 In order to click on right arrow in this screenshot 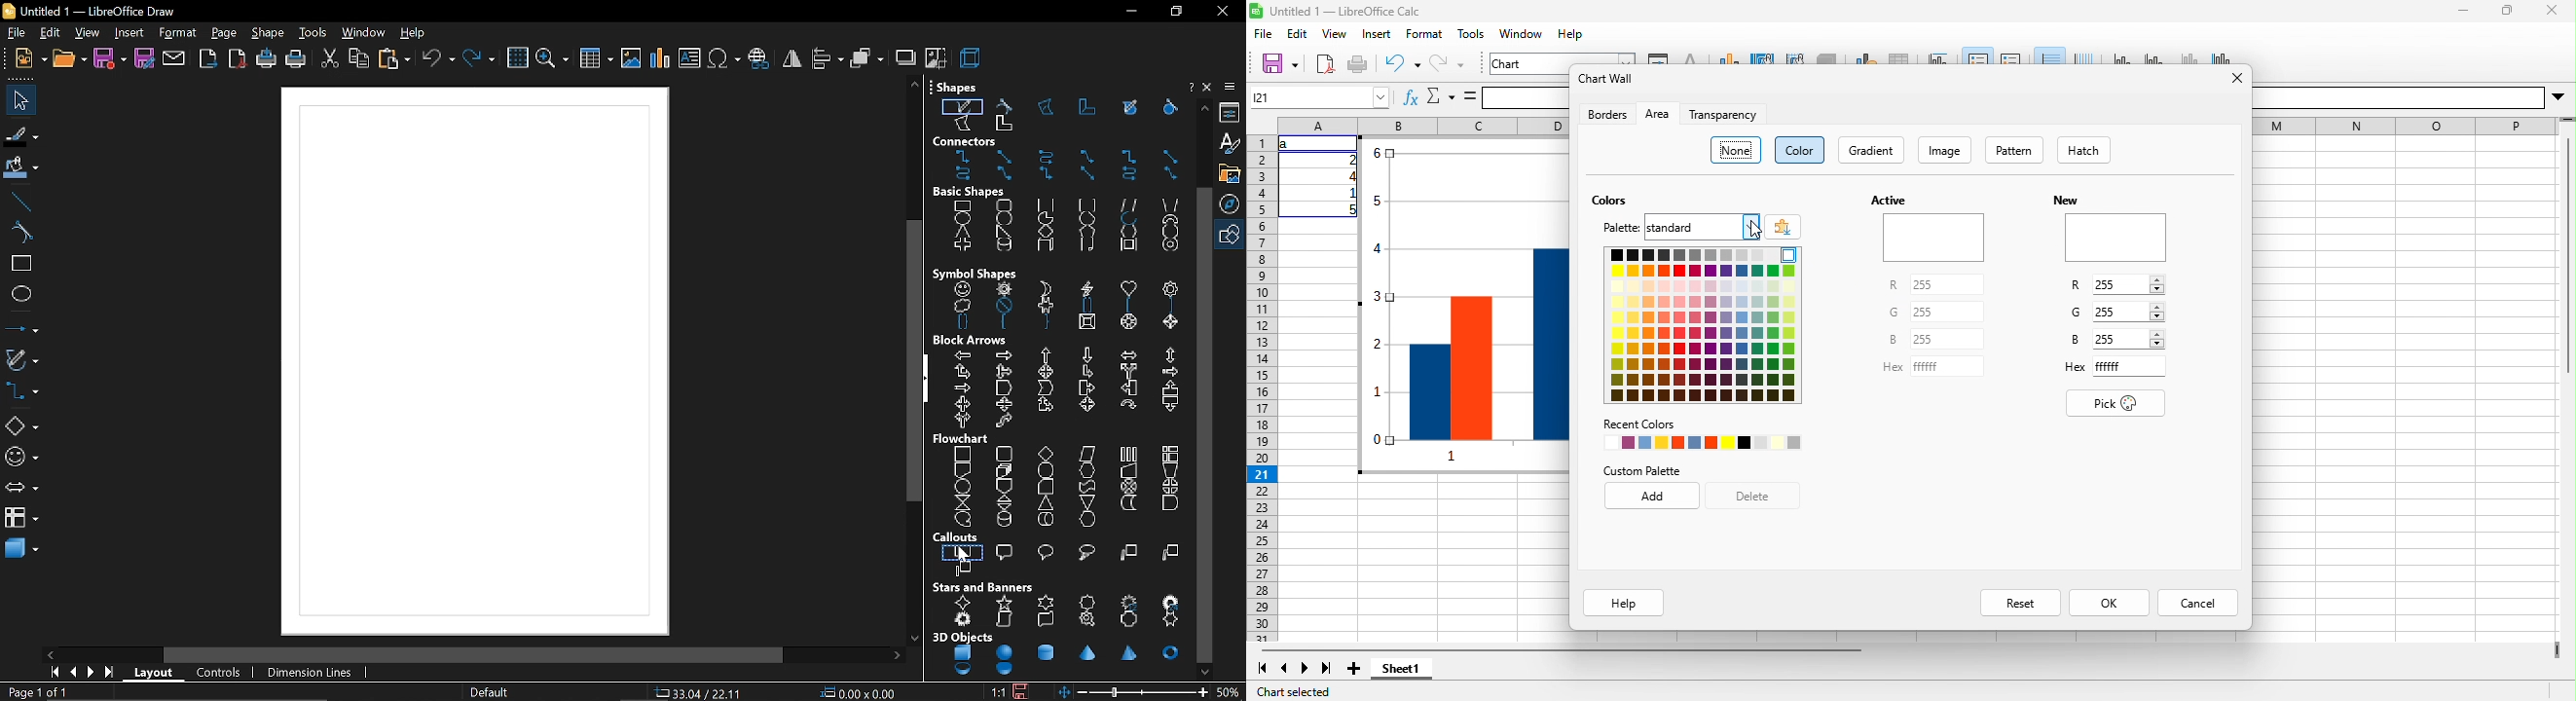, I will do `click(1003, 354)`.